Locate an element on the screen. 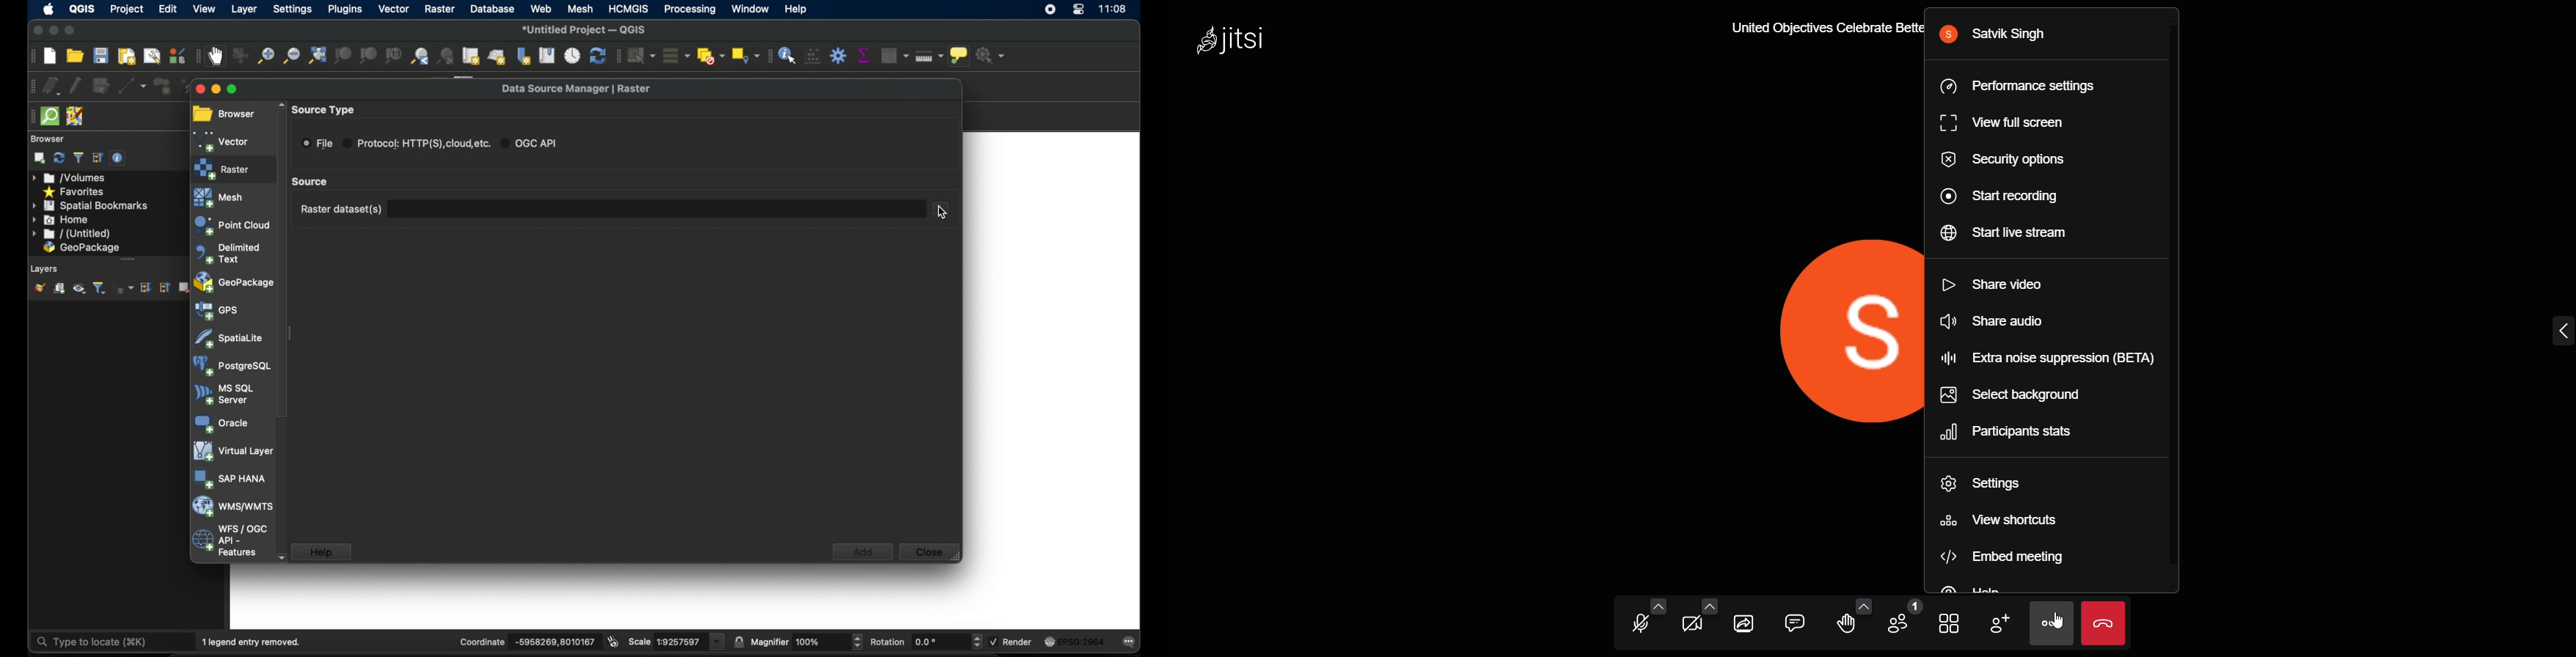 The width and height of the screenshot is (2576, 672). type to locate is located at coordinates (94, 641).